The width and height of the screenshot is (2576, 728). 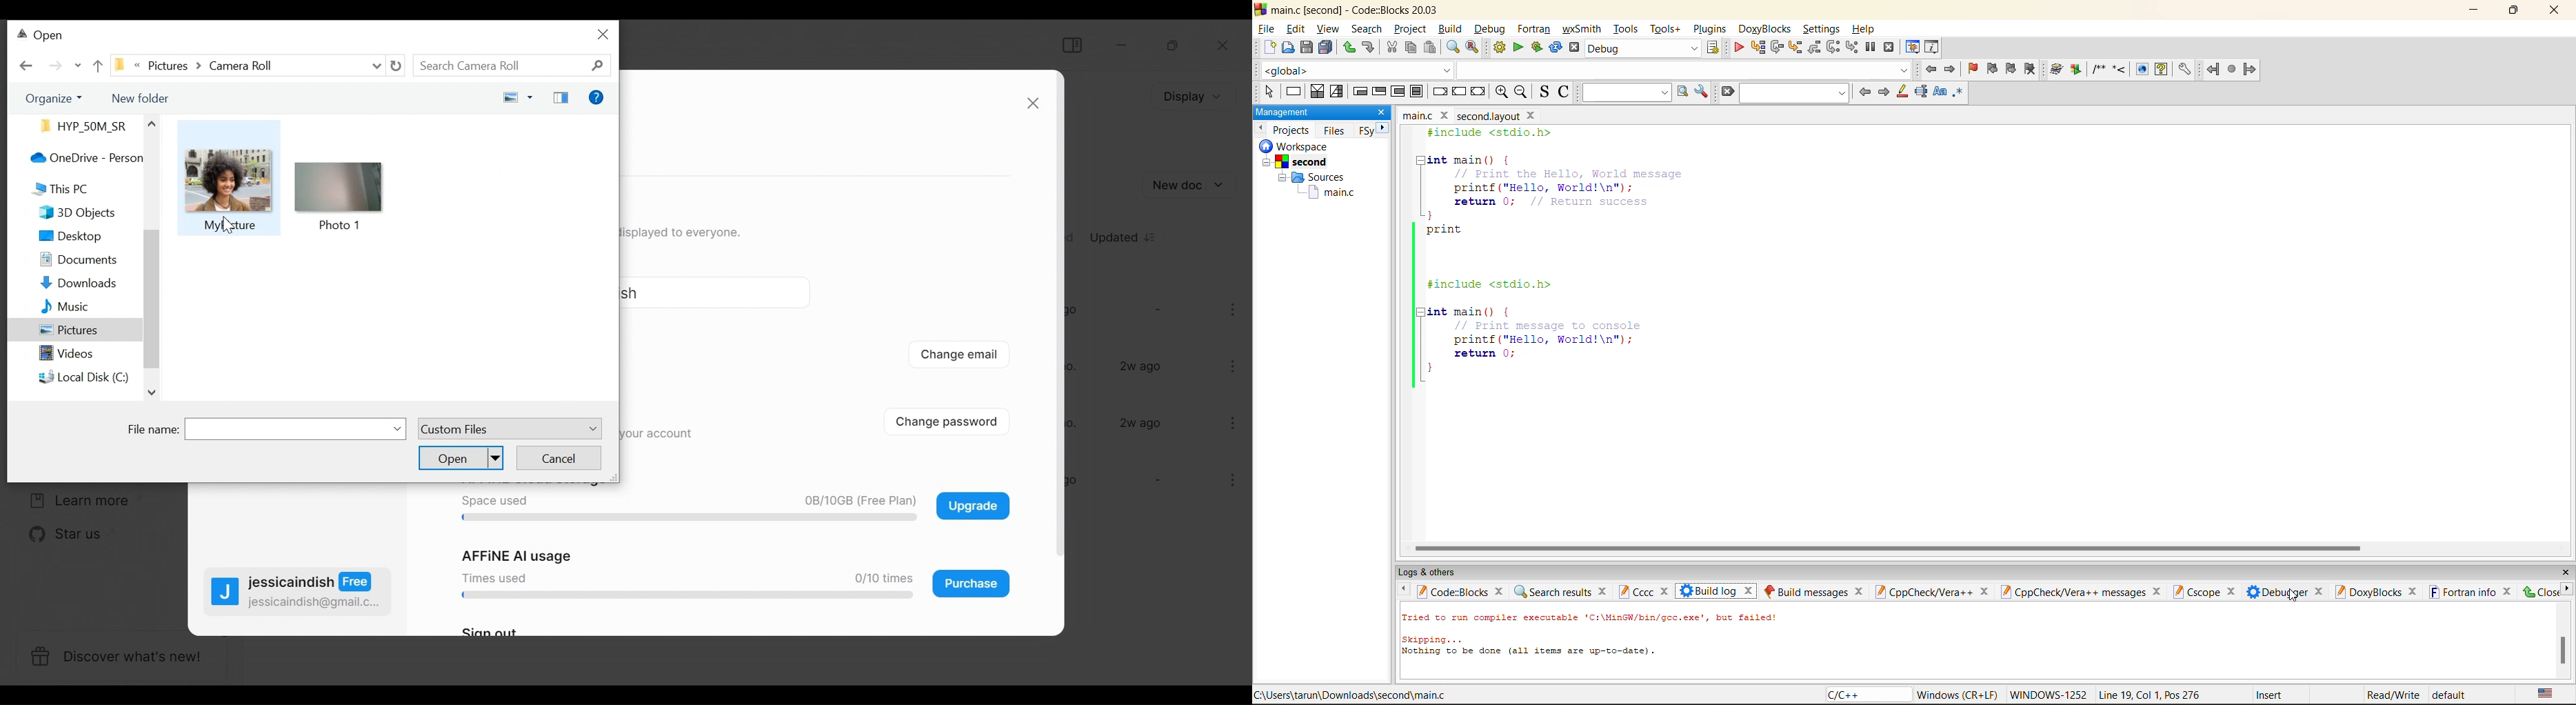 What do you see at coordinates (2195, 694) in the screenshot?
I see `metadata` at bounding box center [2195, 694].